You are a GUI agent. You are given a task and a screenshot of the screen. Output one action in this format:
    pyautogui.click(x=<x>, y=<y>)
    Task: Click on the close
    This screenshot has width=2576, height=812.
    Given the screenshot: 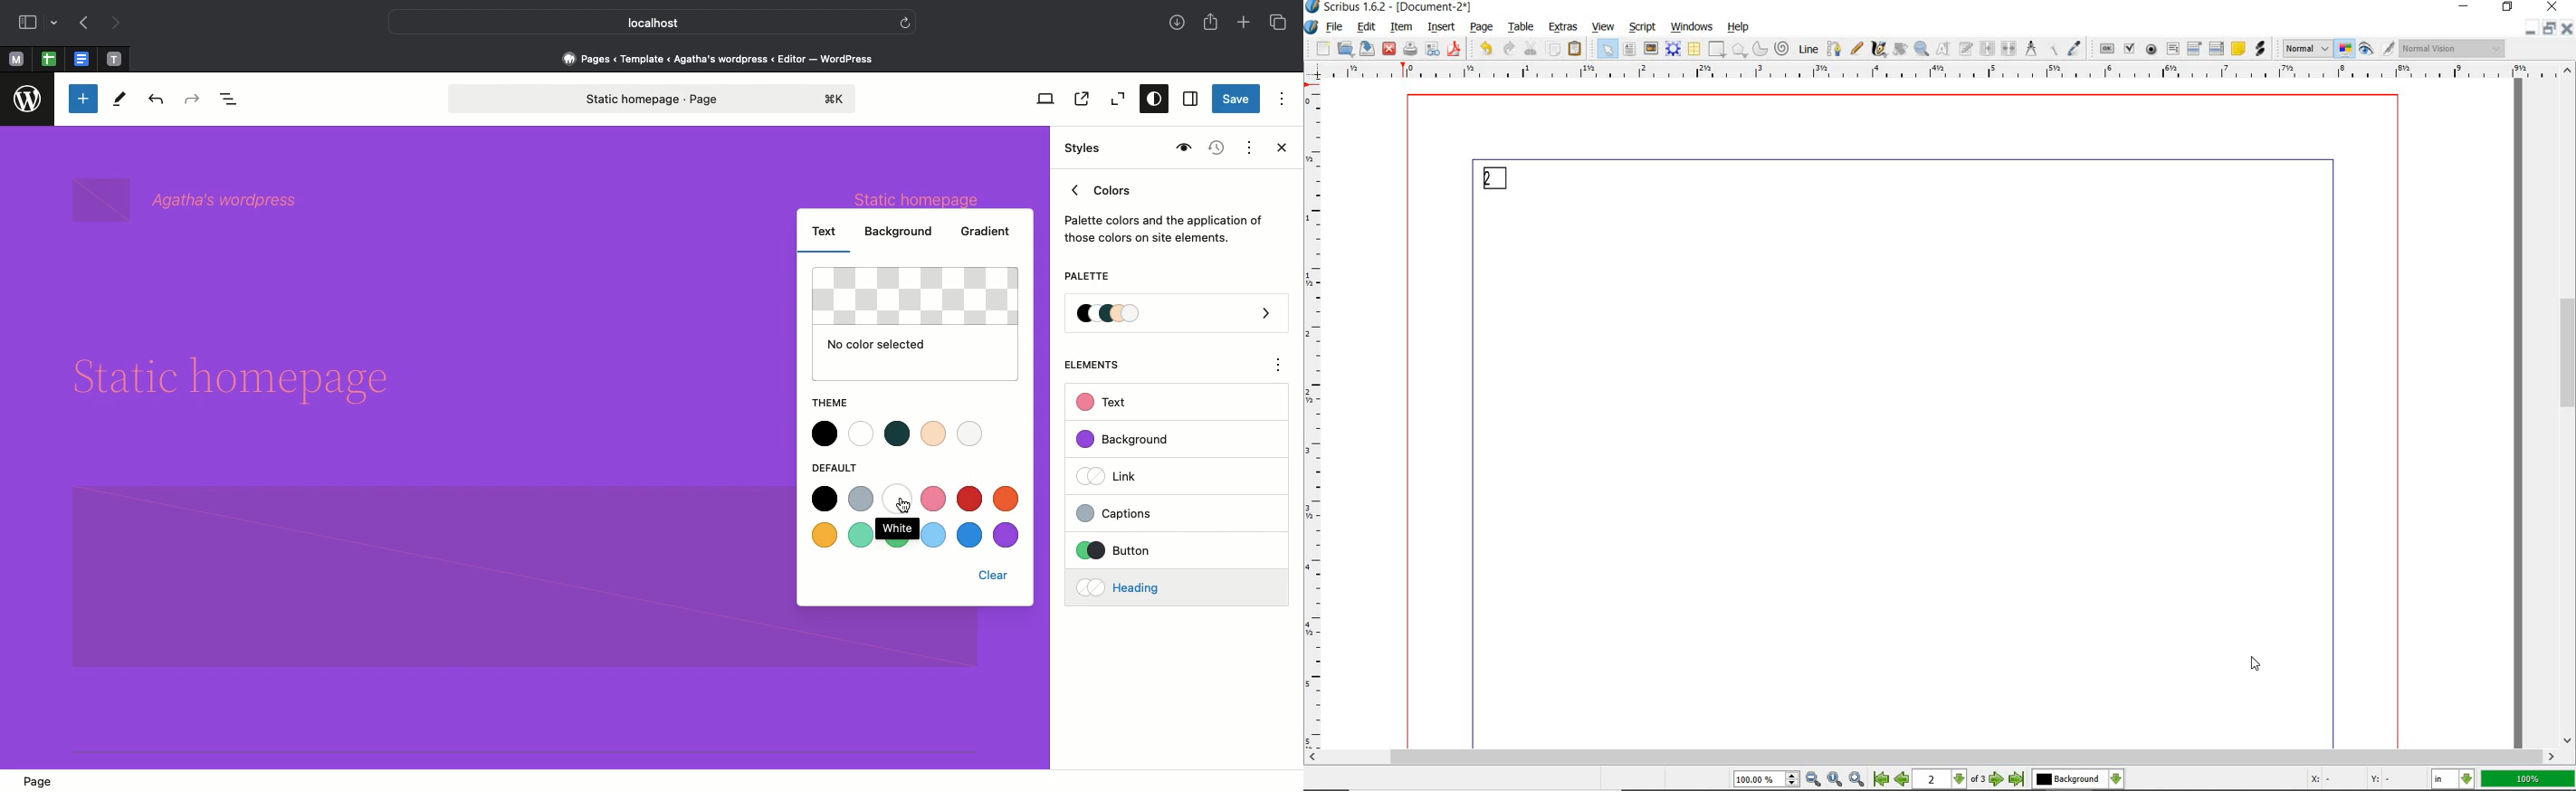 What is the action you would take?
    pyautogui.click(x=1389, y=48)
    